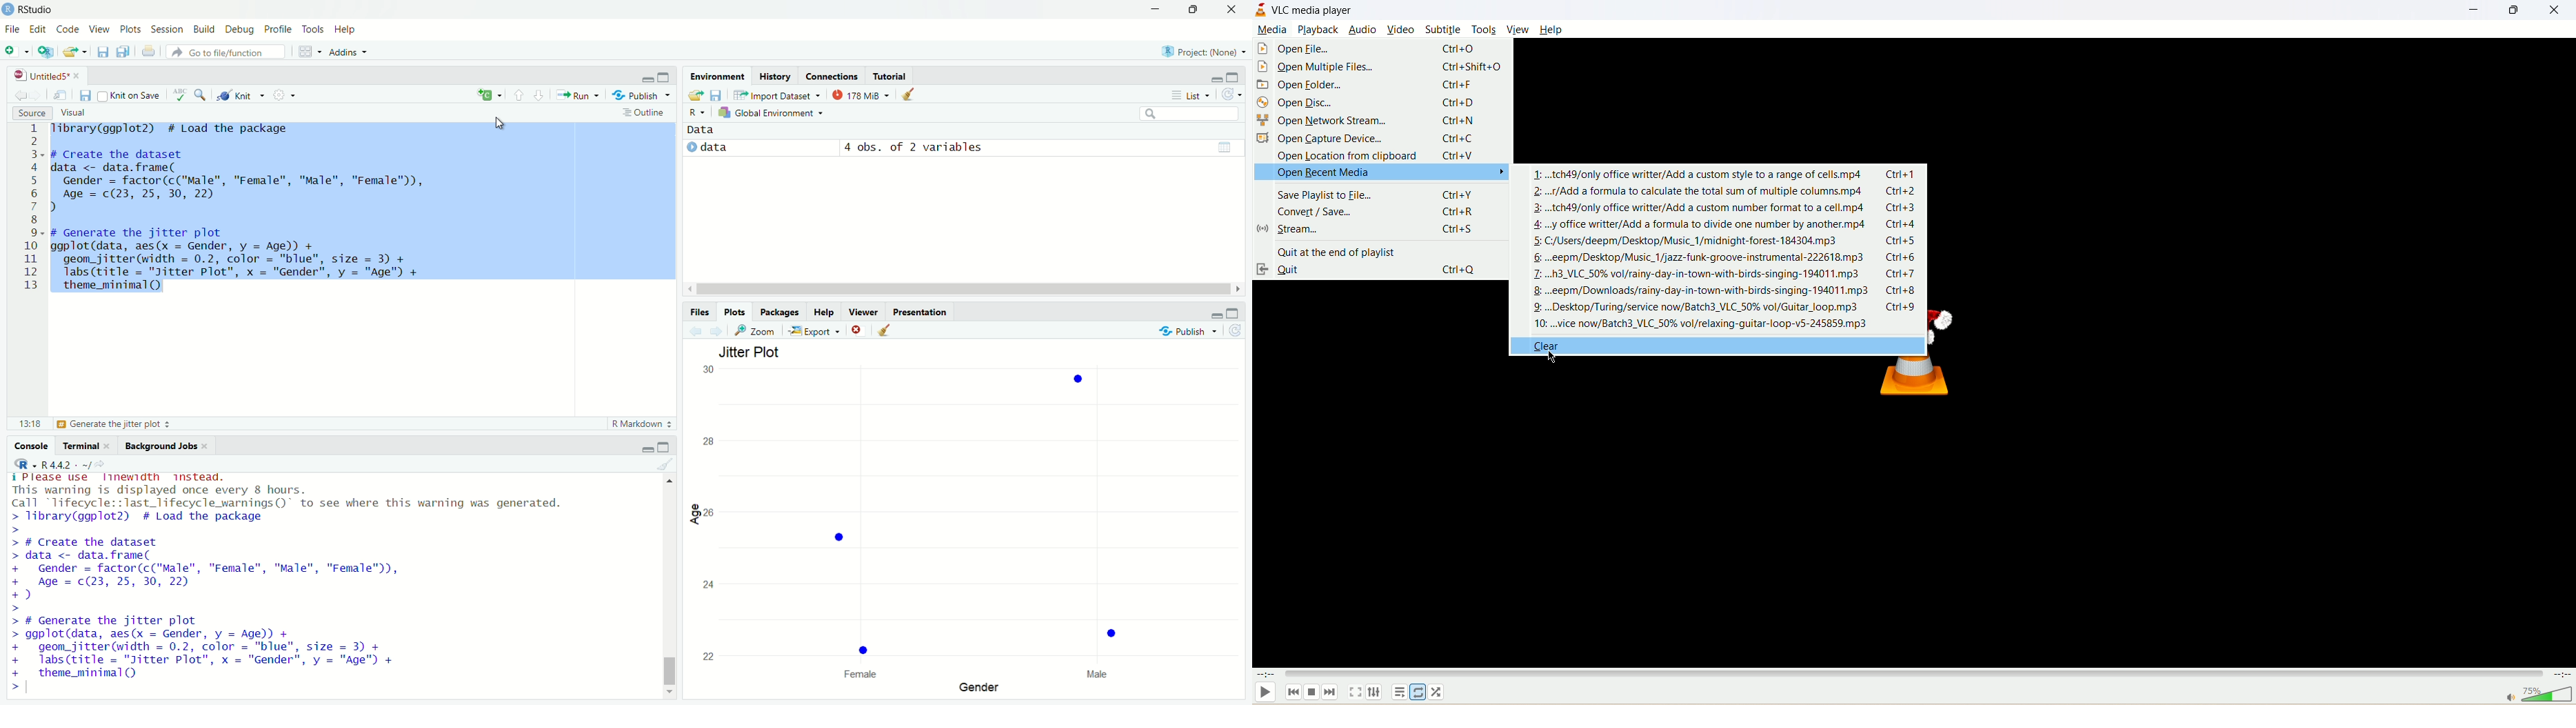 The image size is (2576, 728). I want to click on play, so click(693, 146).